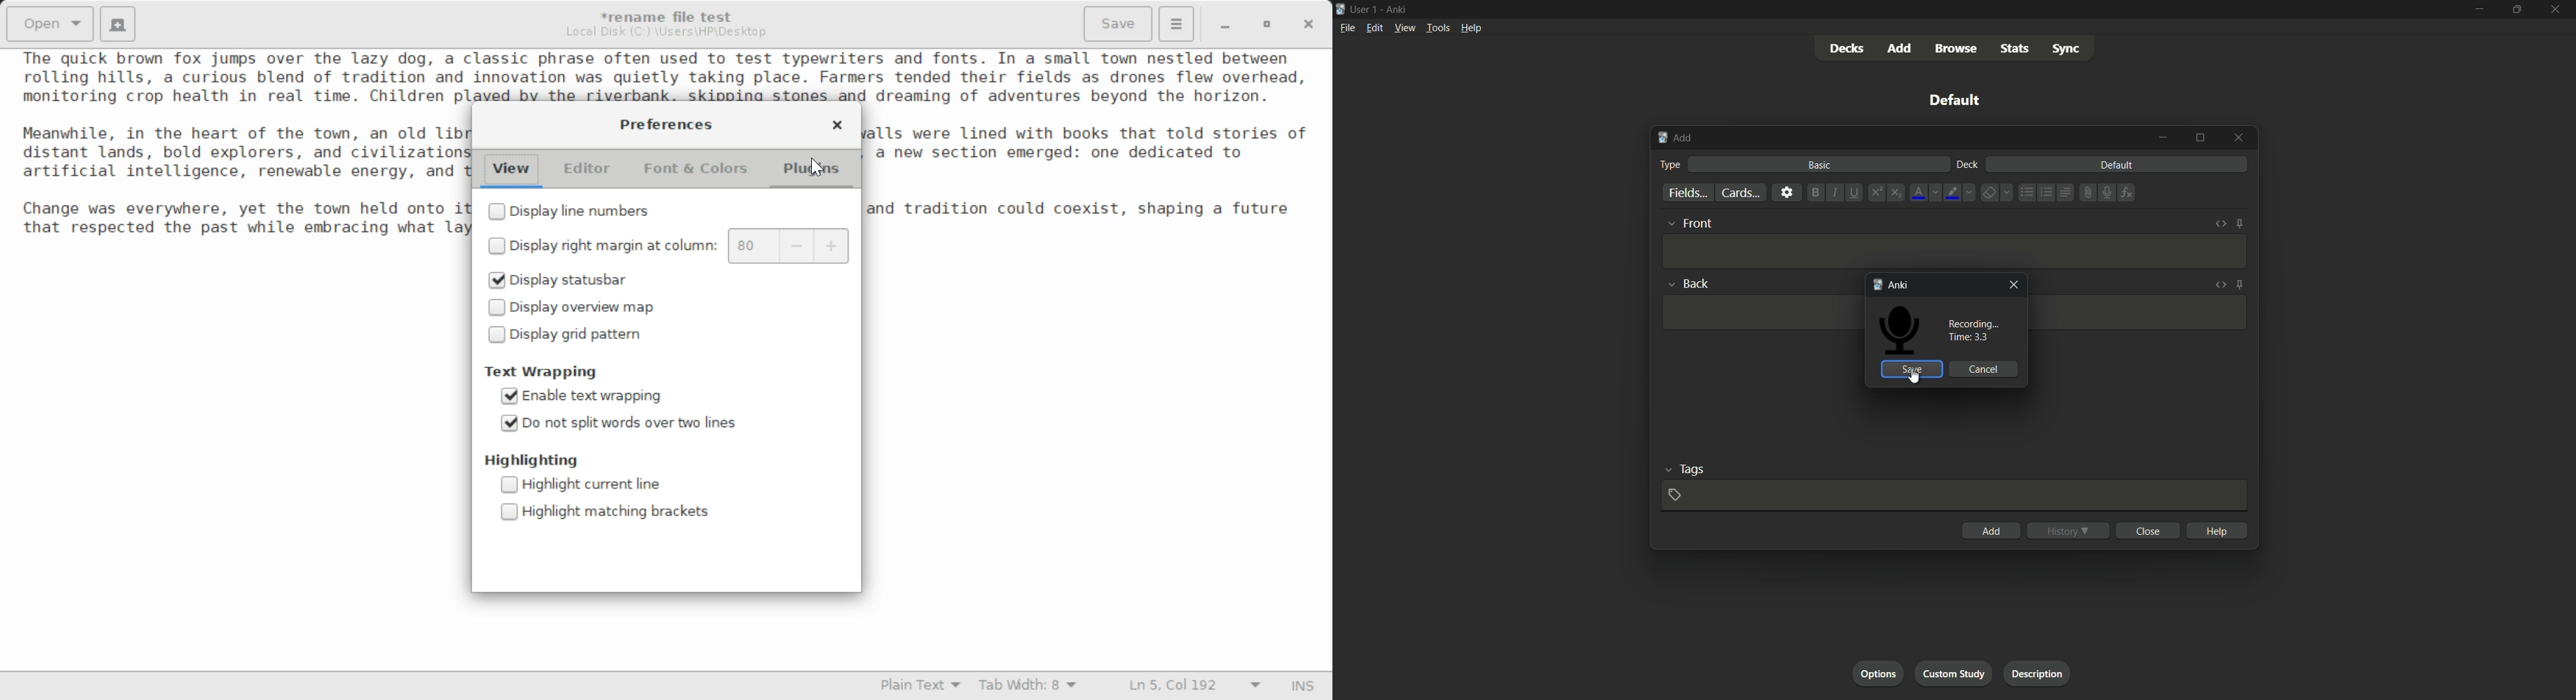 The height and width of the screenshot is (700, 2576). Describe the element at coordinates (1691, 471) in the screenshot. I see `tags` at that location.